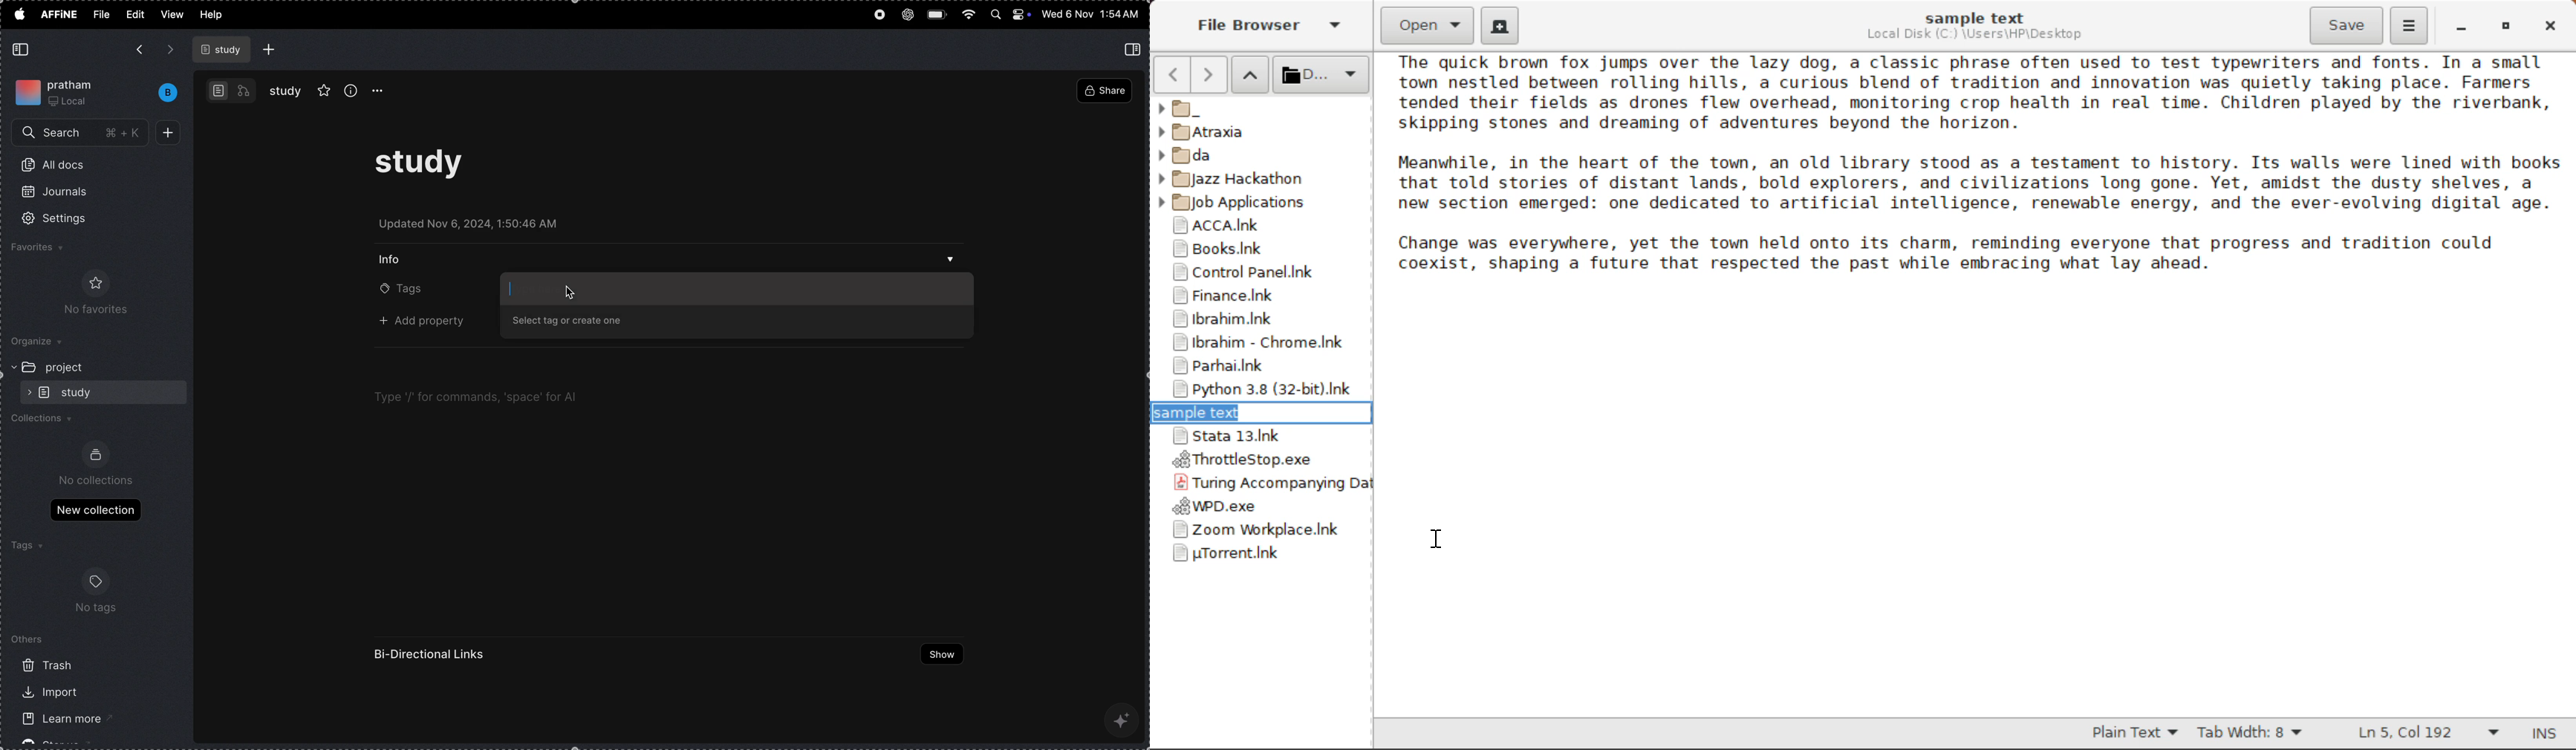 The height and width of the screenshot is (756, 2576). I want to click on help, so click(216, 16).